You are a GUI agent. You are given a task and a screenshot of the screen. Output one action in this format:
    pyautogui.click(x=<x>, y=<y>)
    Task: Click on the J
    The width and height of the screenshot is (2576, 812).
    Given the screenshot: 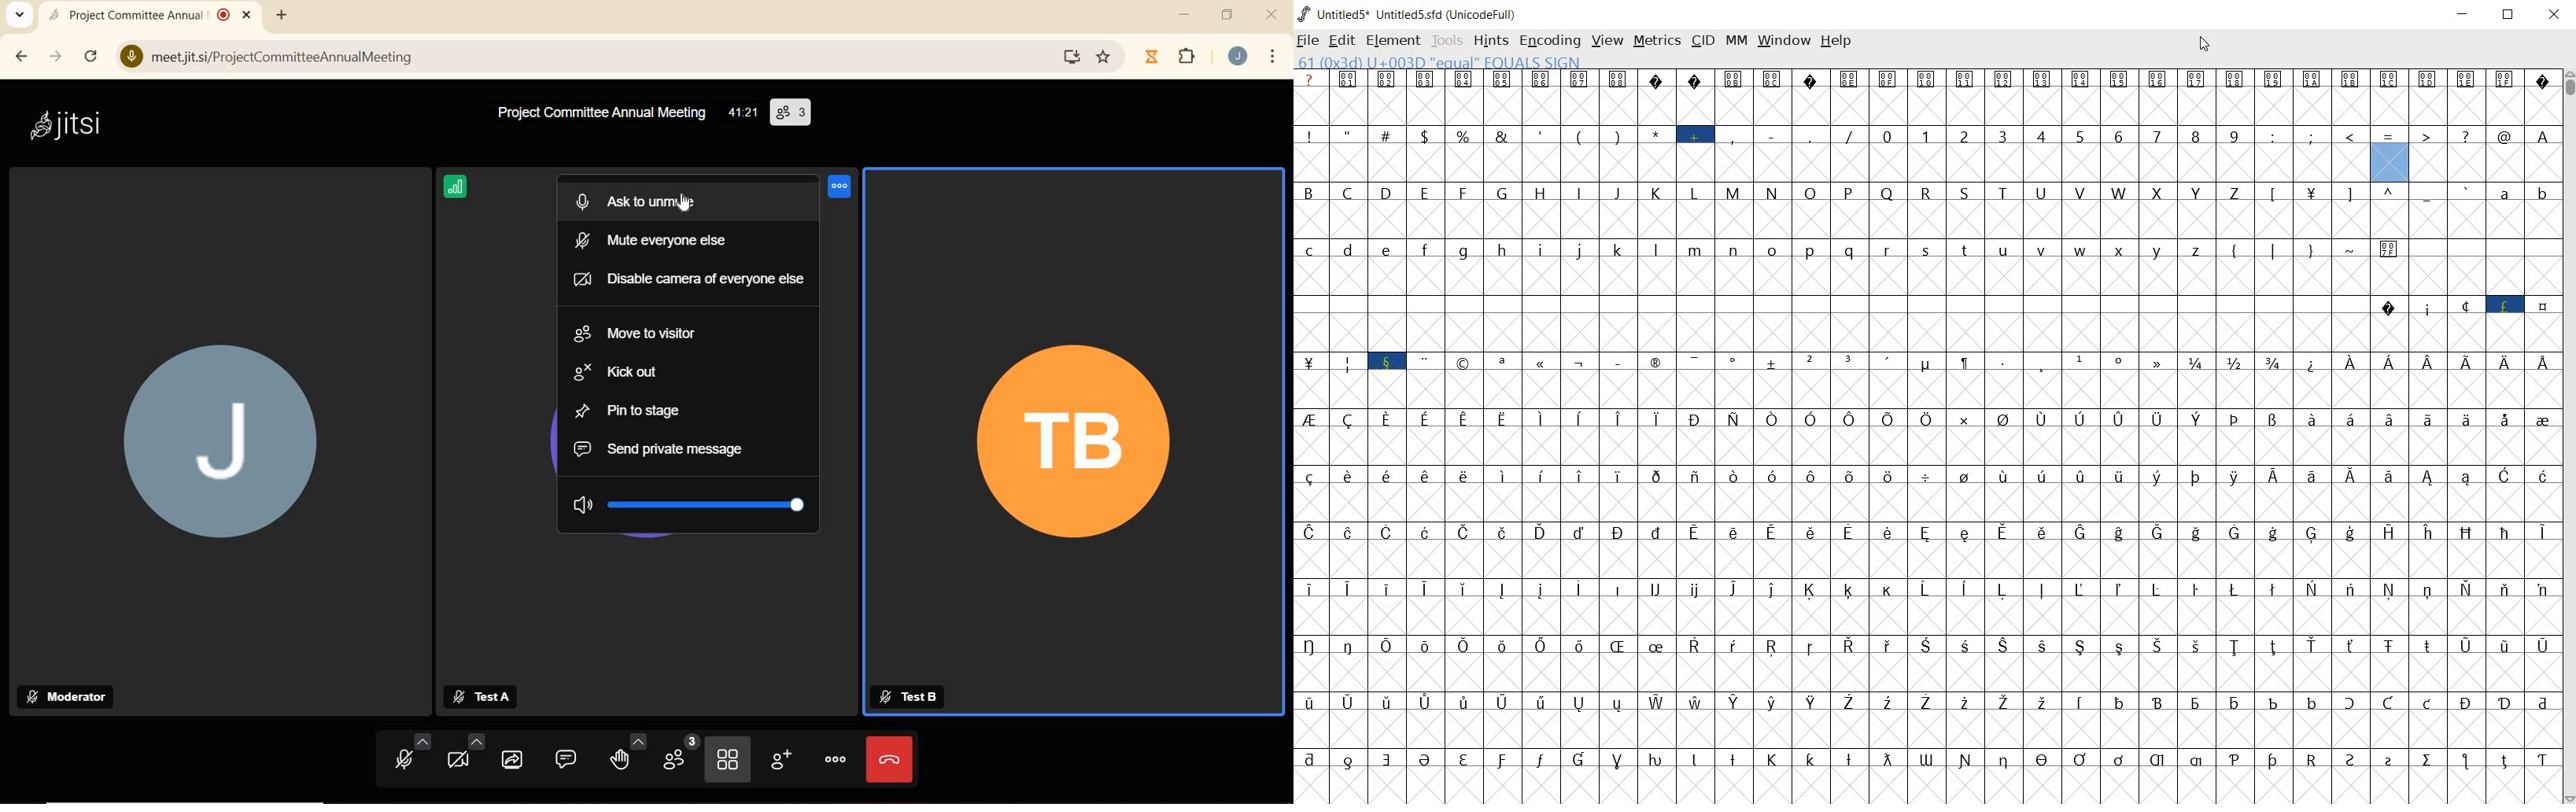 What is the action you would take?
    pyautogui.click(x=228, y=457)
    